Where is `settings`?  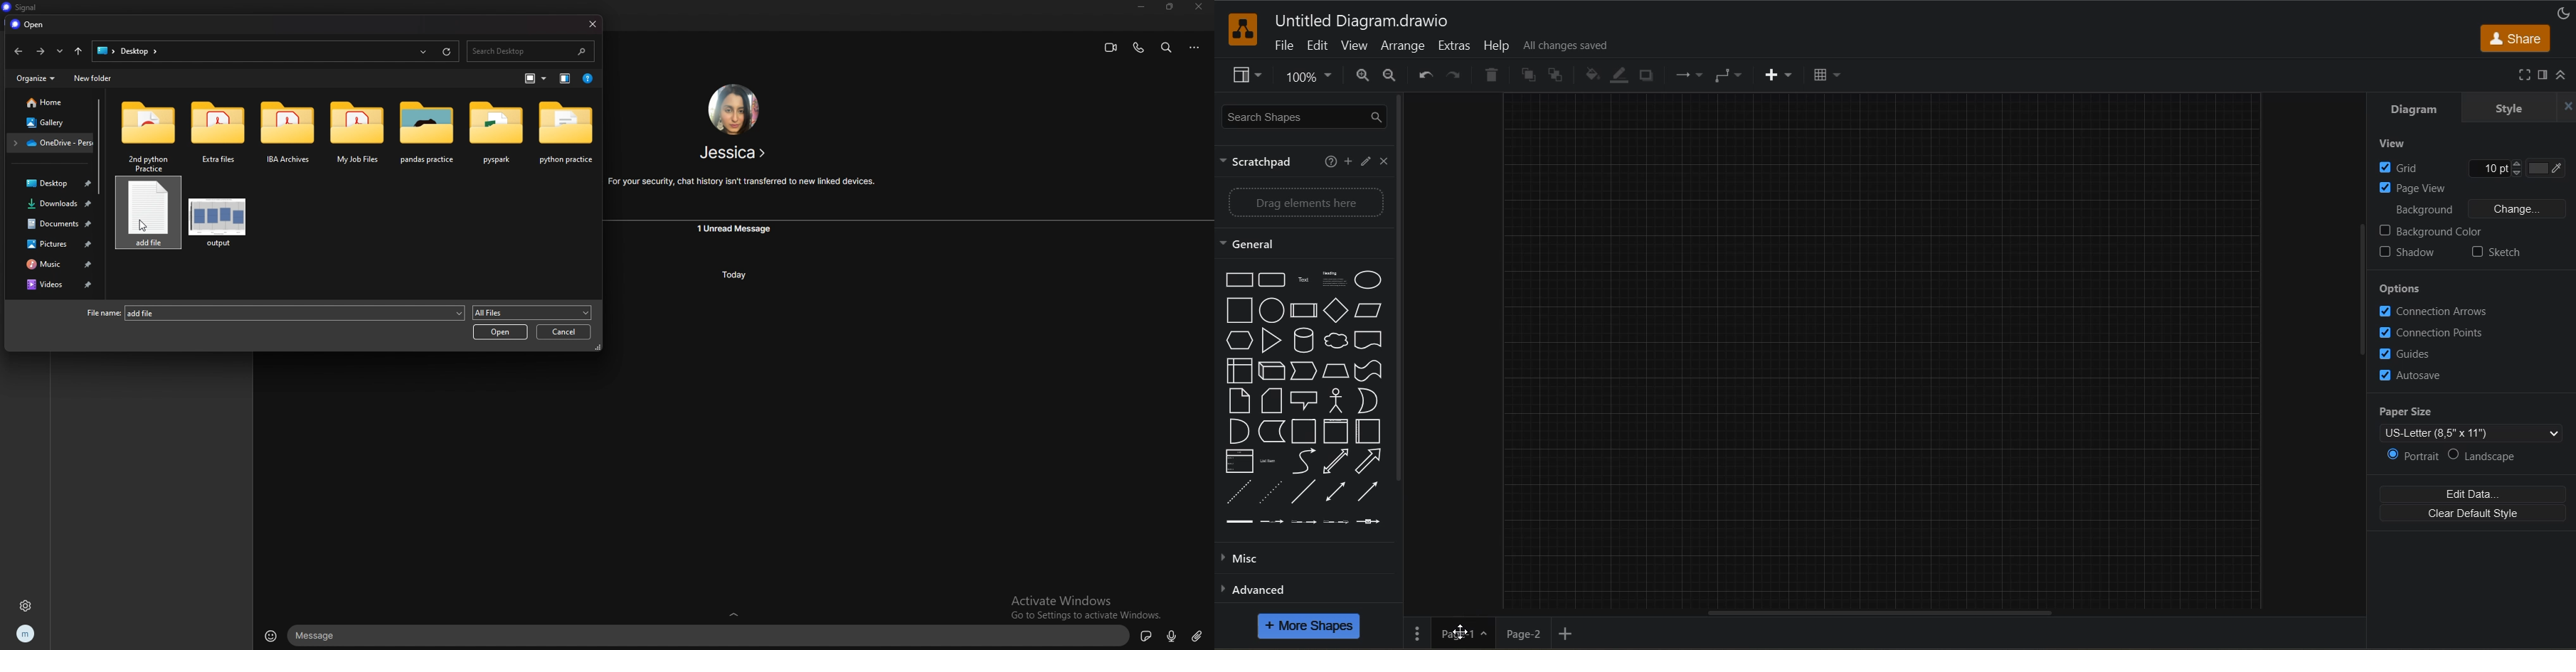 settings is located at coordinates (25, 606).